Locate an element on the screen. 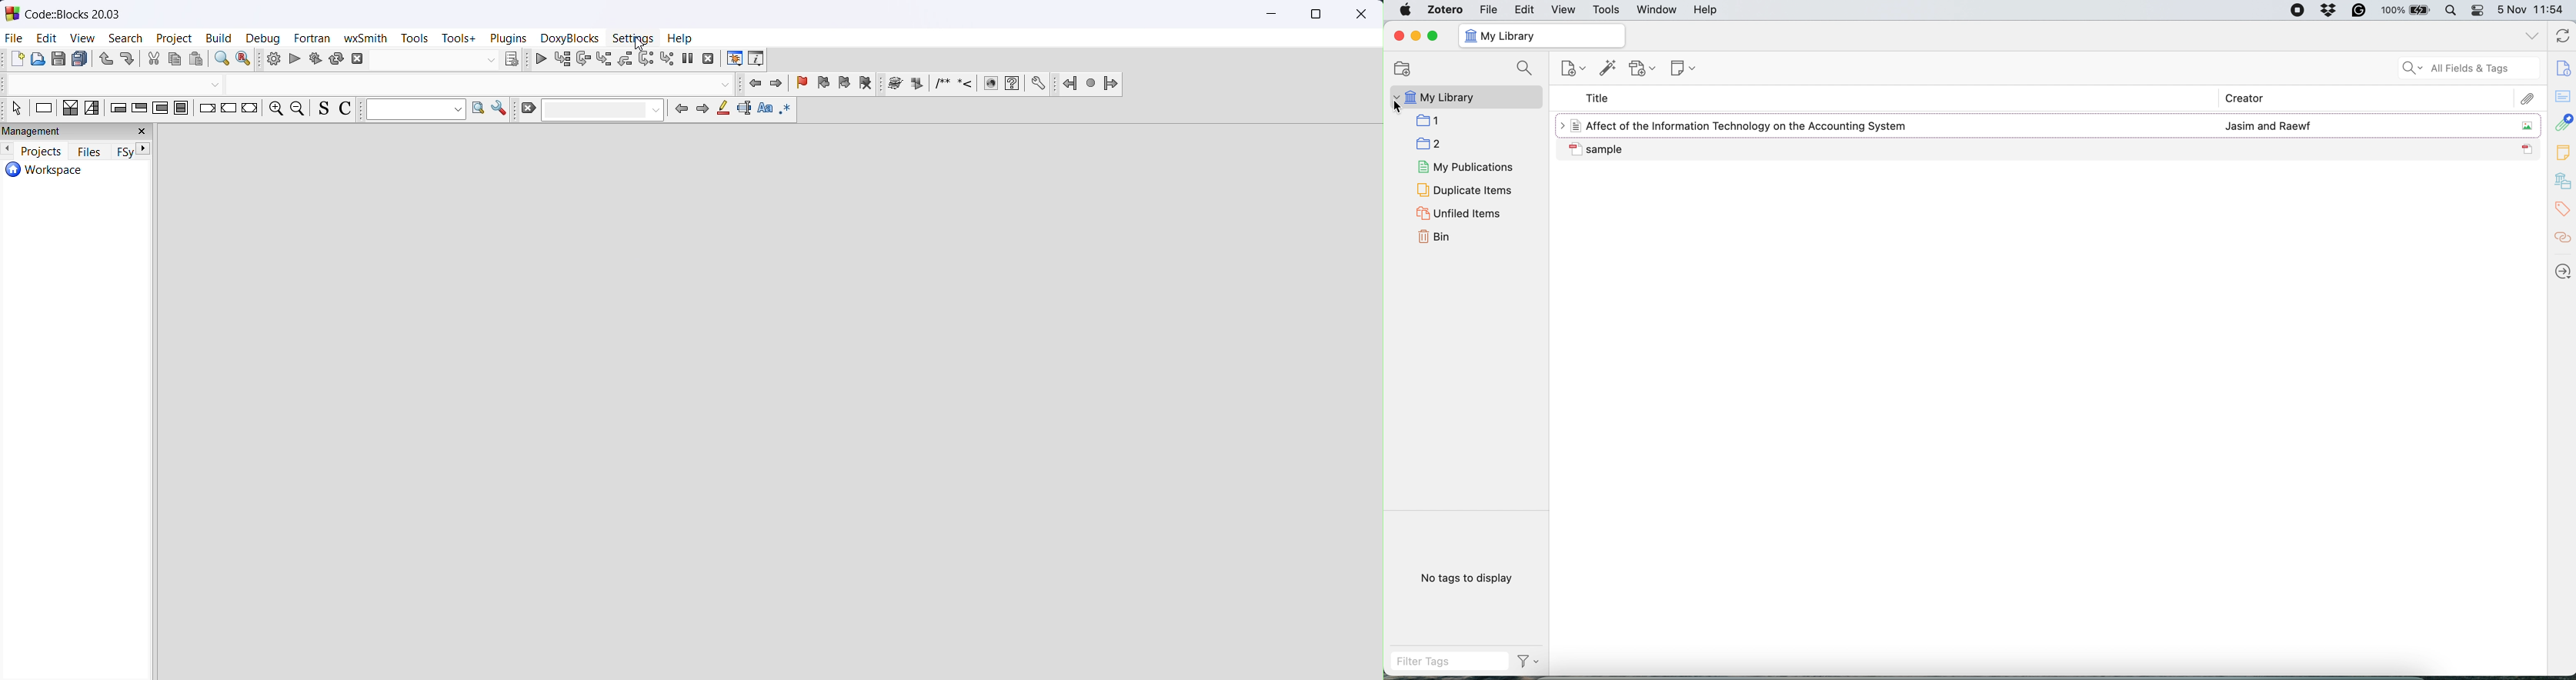 This screenshot has height=700, width=2576. unfiled items is located at coordinates (1461, 214).